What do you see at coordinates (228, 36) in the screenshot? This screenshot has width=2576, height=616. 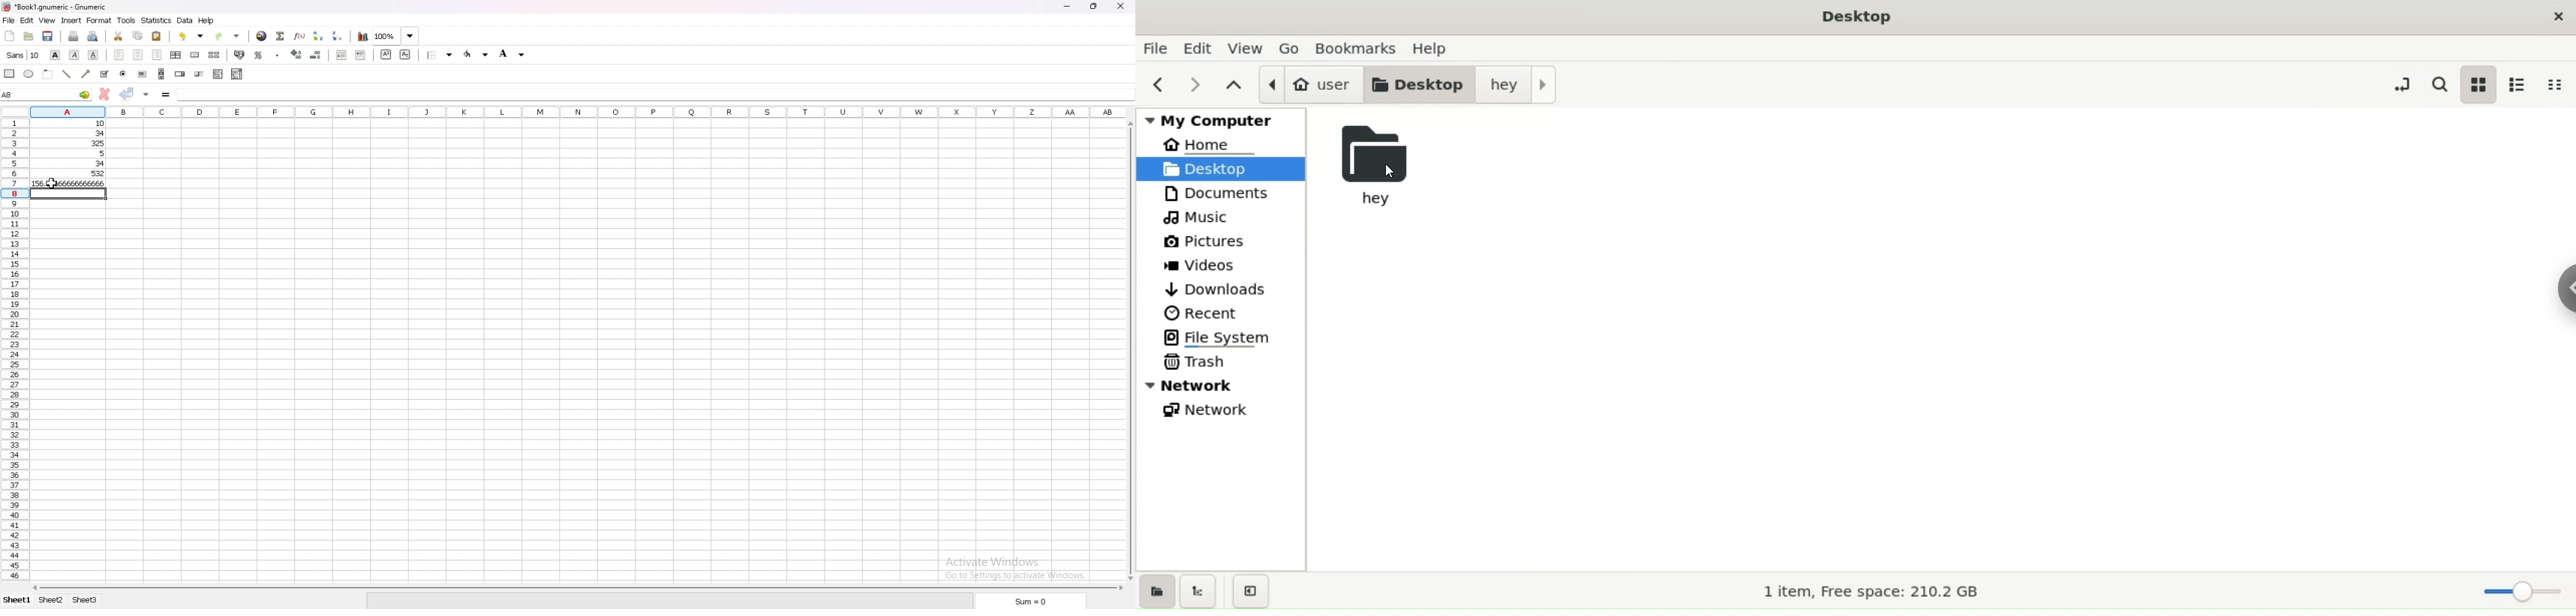 I see `redo` at bounding box center [228, 36].